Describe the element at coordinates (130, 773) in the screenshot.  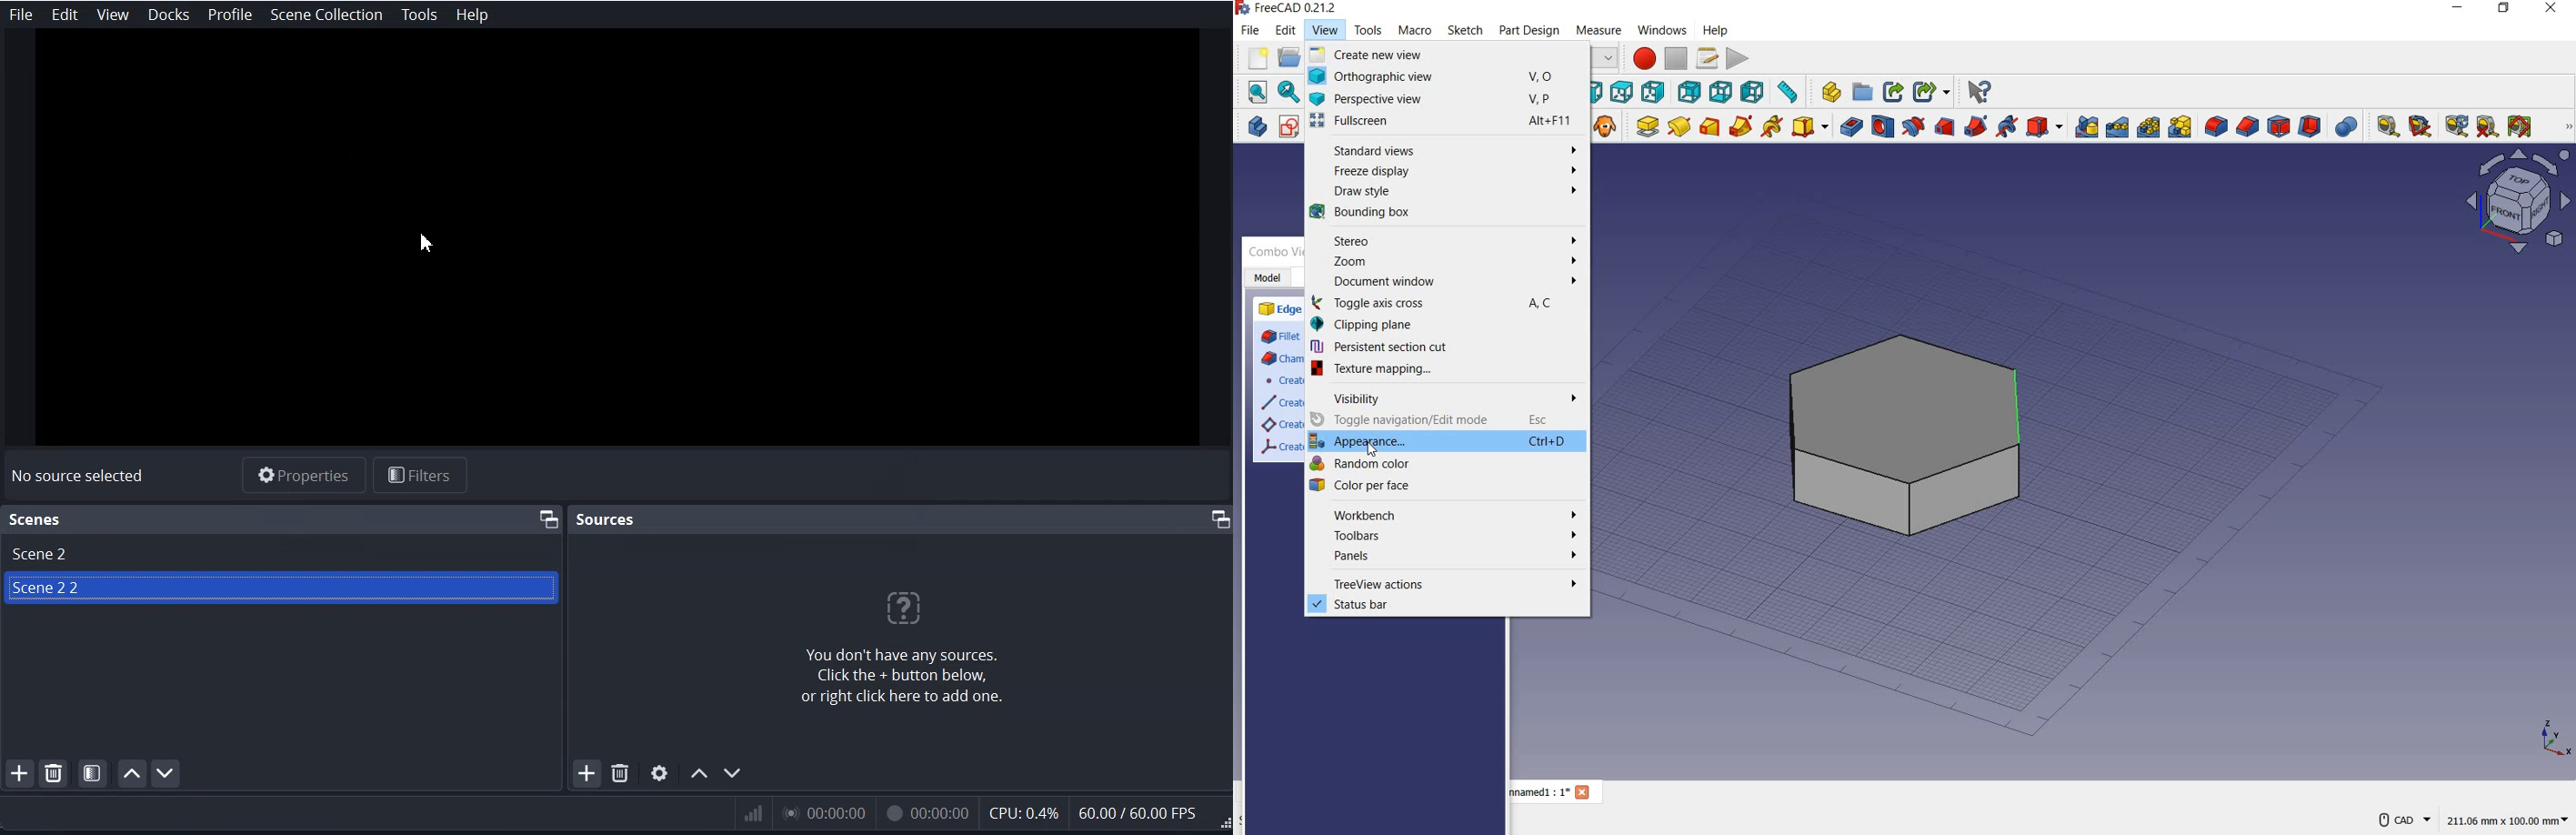
I see `Move scene up` at that location.